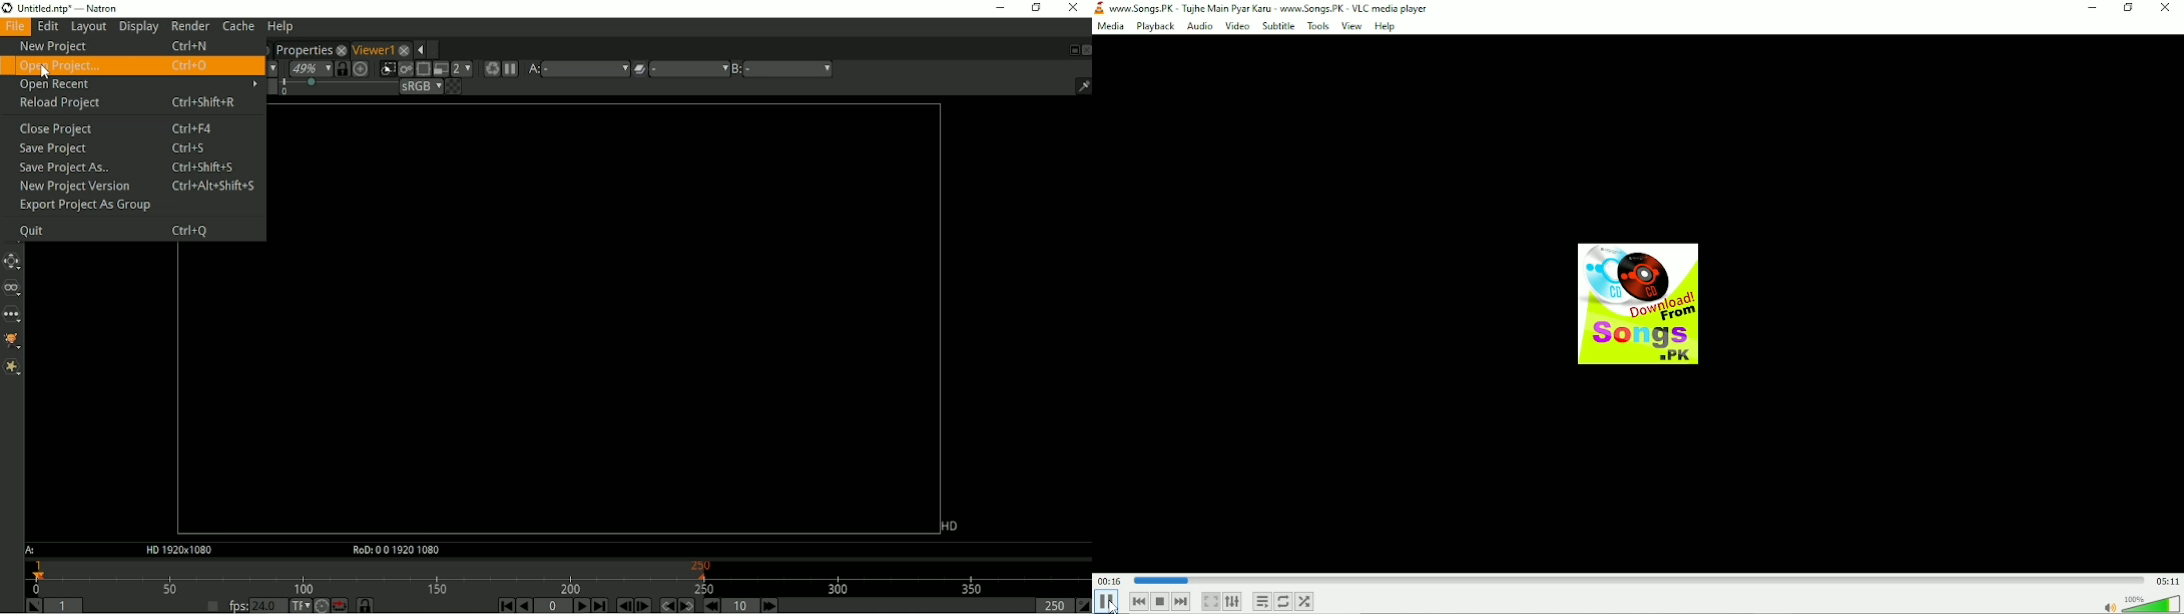 This screenshot has width=2184, height=616. I want to click on 05:11, so click(2164, 580).